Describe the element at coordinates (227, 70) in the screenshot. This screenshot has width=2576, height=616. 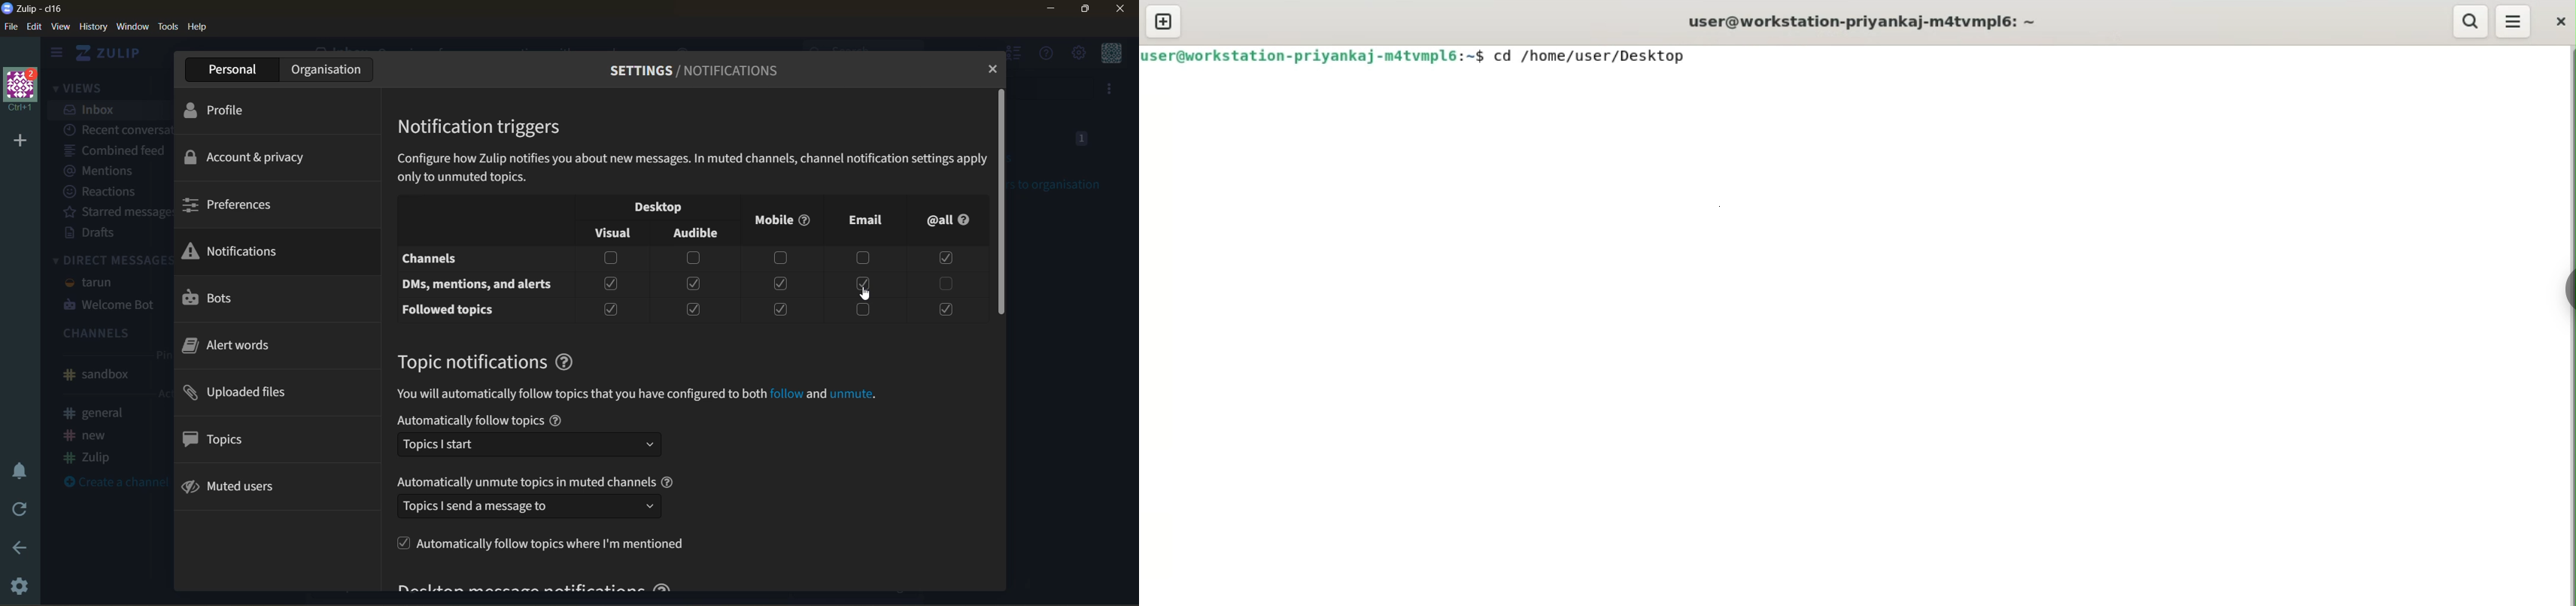
I see `personal` at that location.